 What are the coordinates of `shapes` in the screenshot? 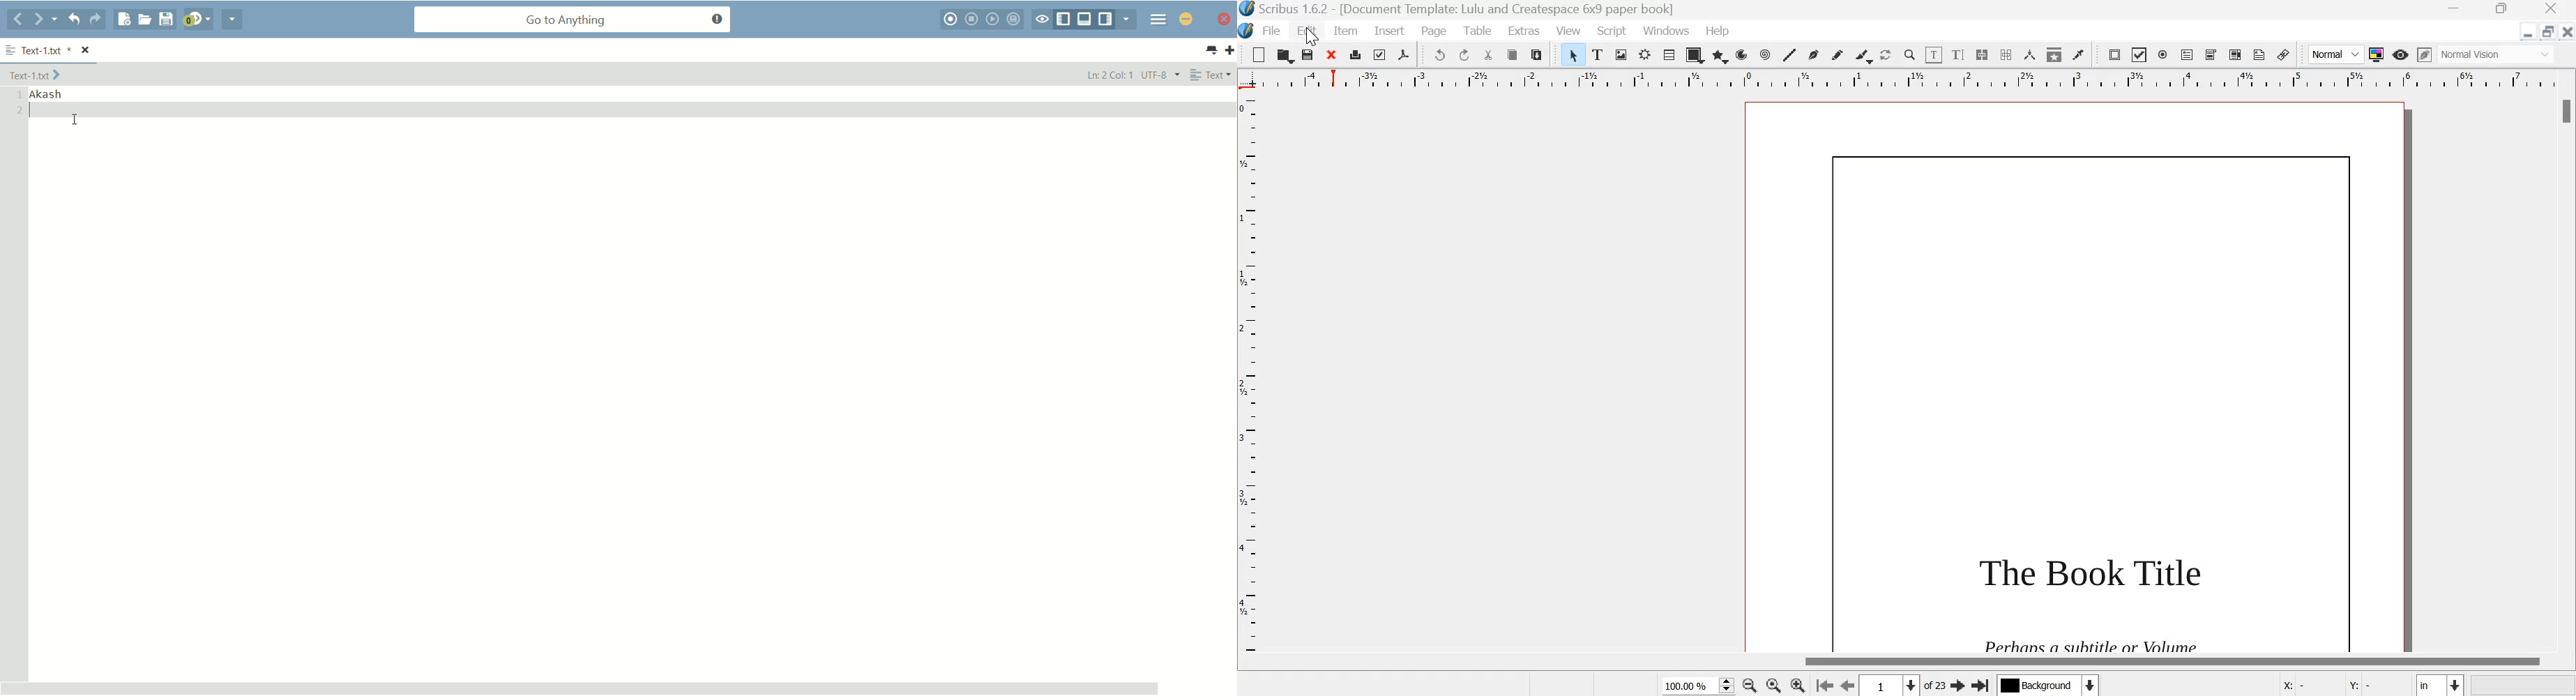 It's located at (1695, 54).